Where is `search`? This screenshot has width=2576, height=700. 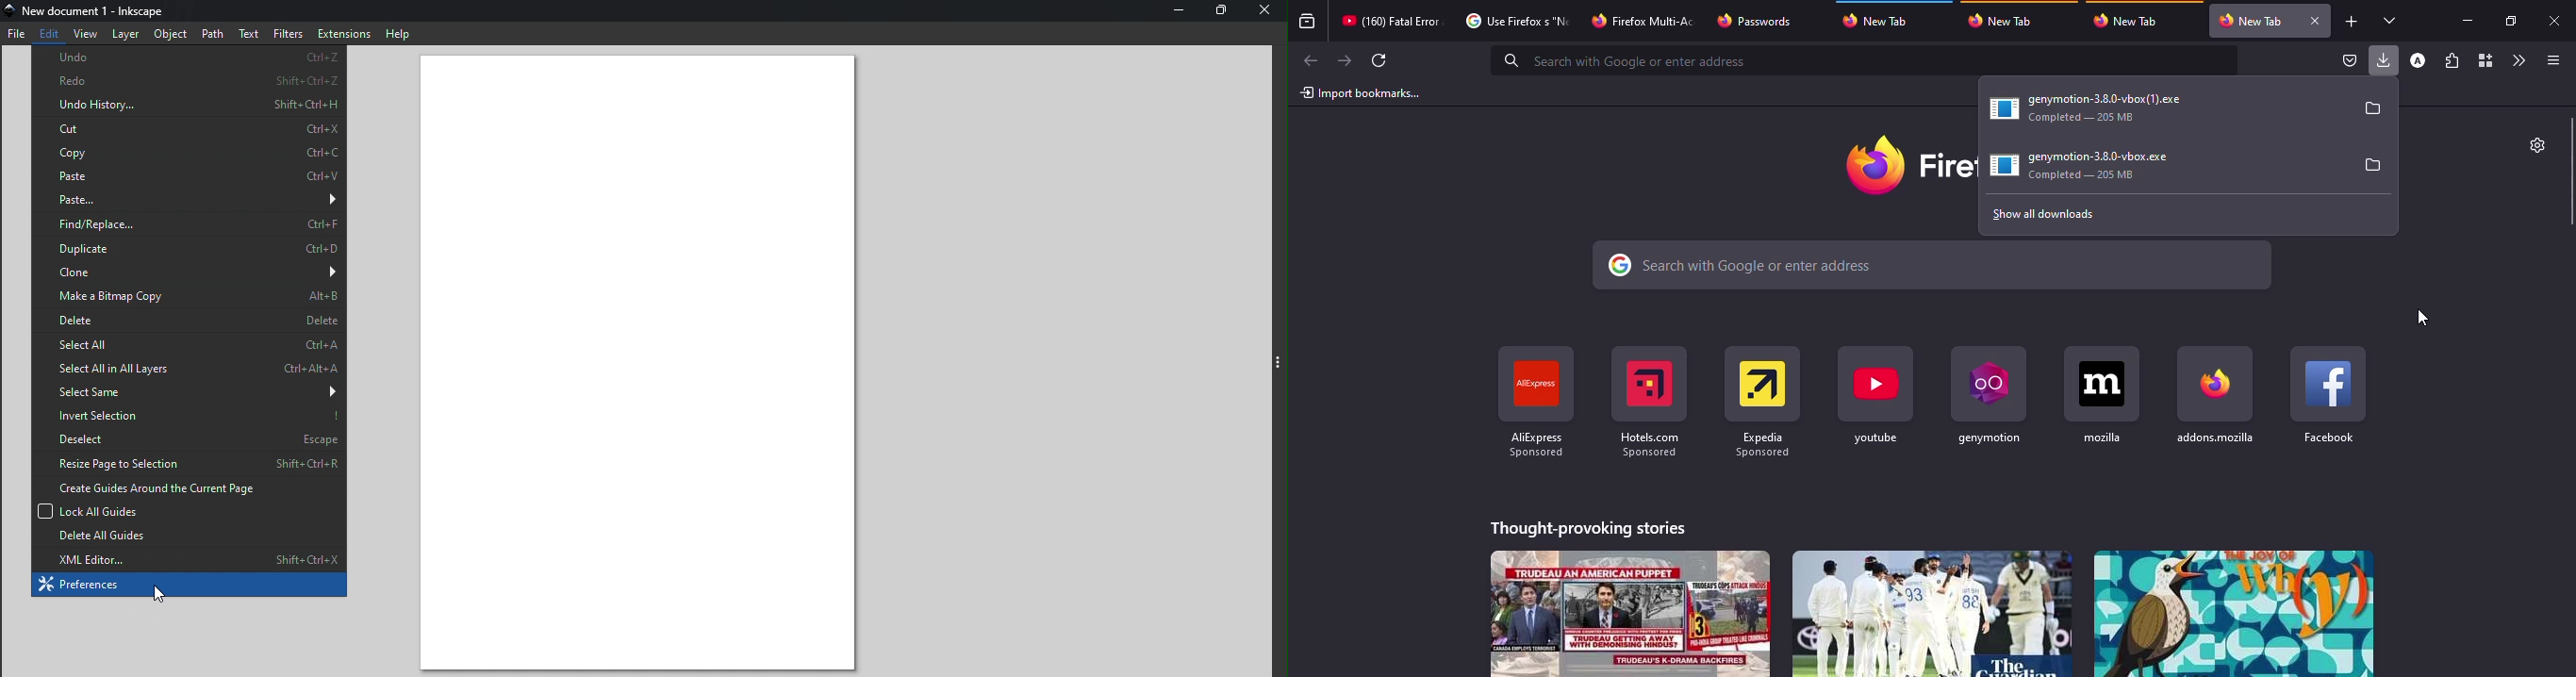
search is located at coordinates (1867, 60).